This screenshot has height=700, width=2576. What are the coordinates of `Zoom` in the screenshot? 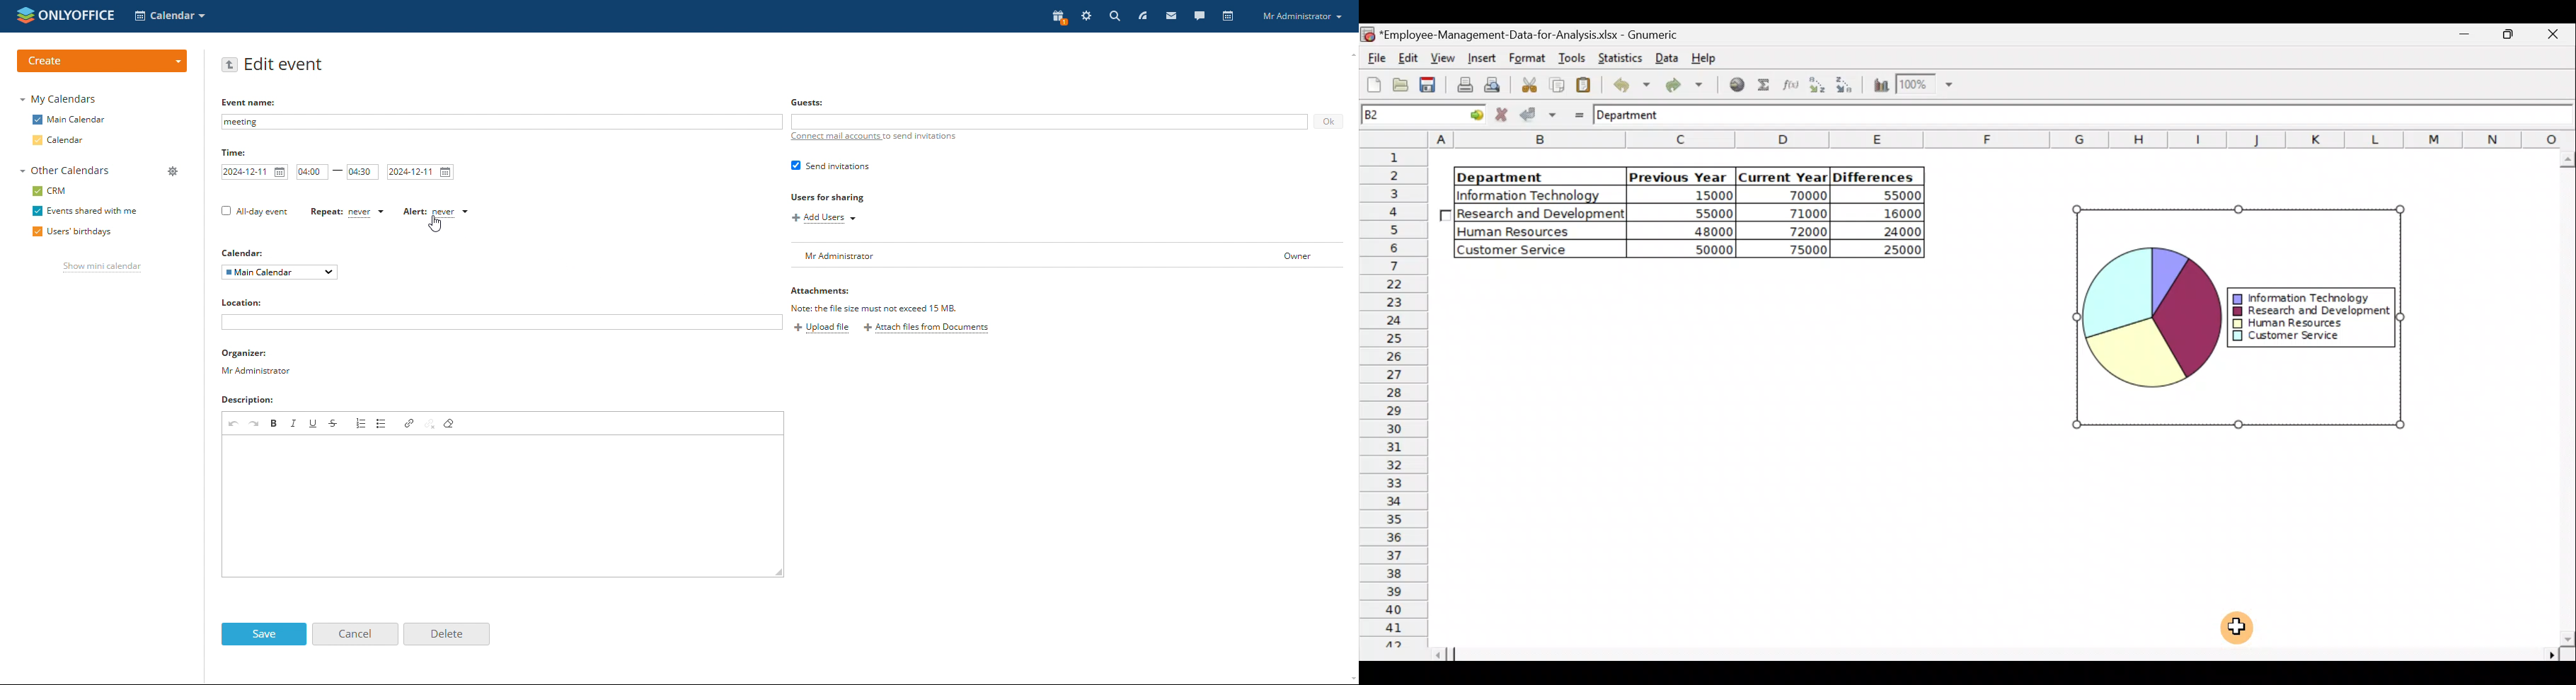 It's located at (1925, 86).